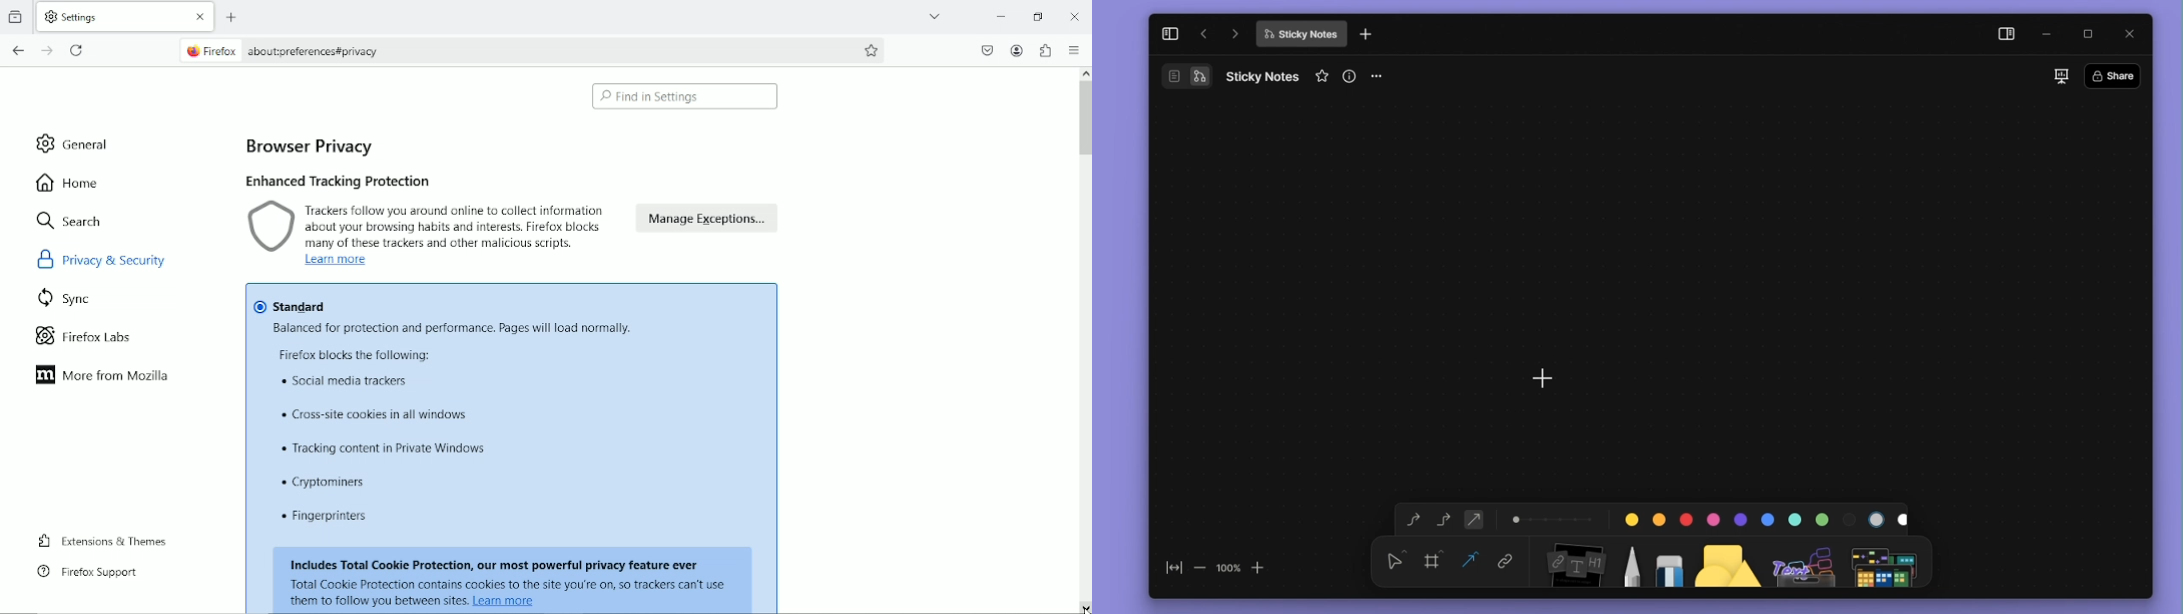 This screenshot has height=616, width=2184. What do you see at coordinates (346, 180) in the screenshot?
I see `enhanced tracking protection` at bounding box center [346, 180].